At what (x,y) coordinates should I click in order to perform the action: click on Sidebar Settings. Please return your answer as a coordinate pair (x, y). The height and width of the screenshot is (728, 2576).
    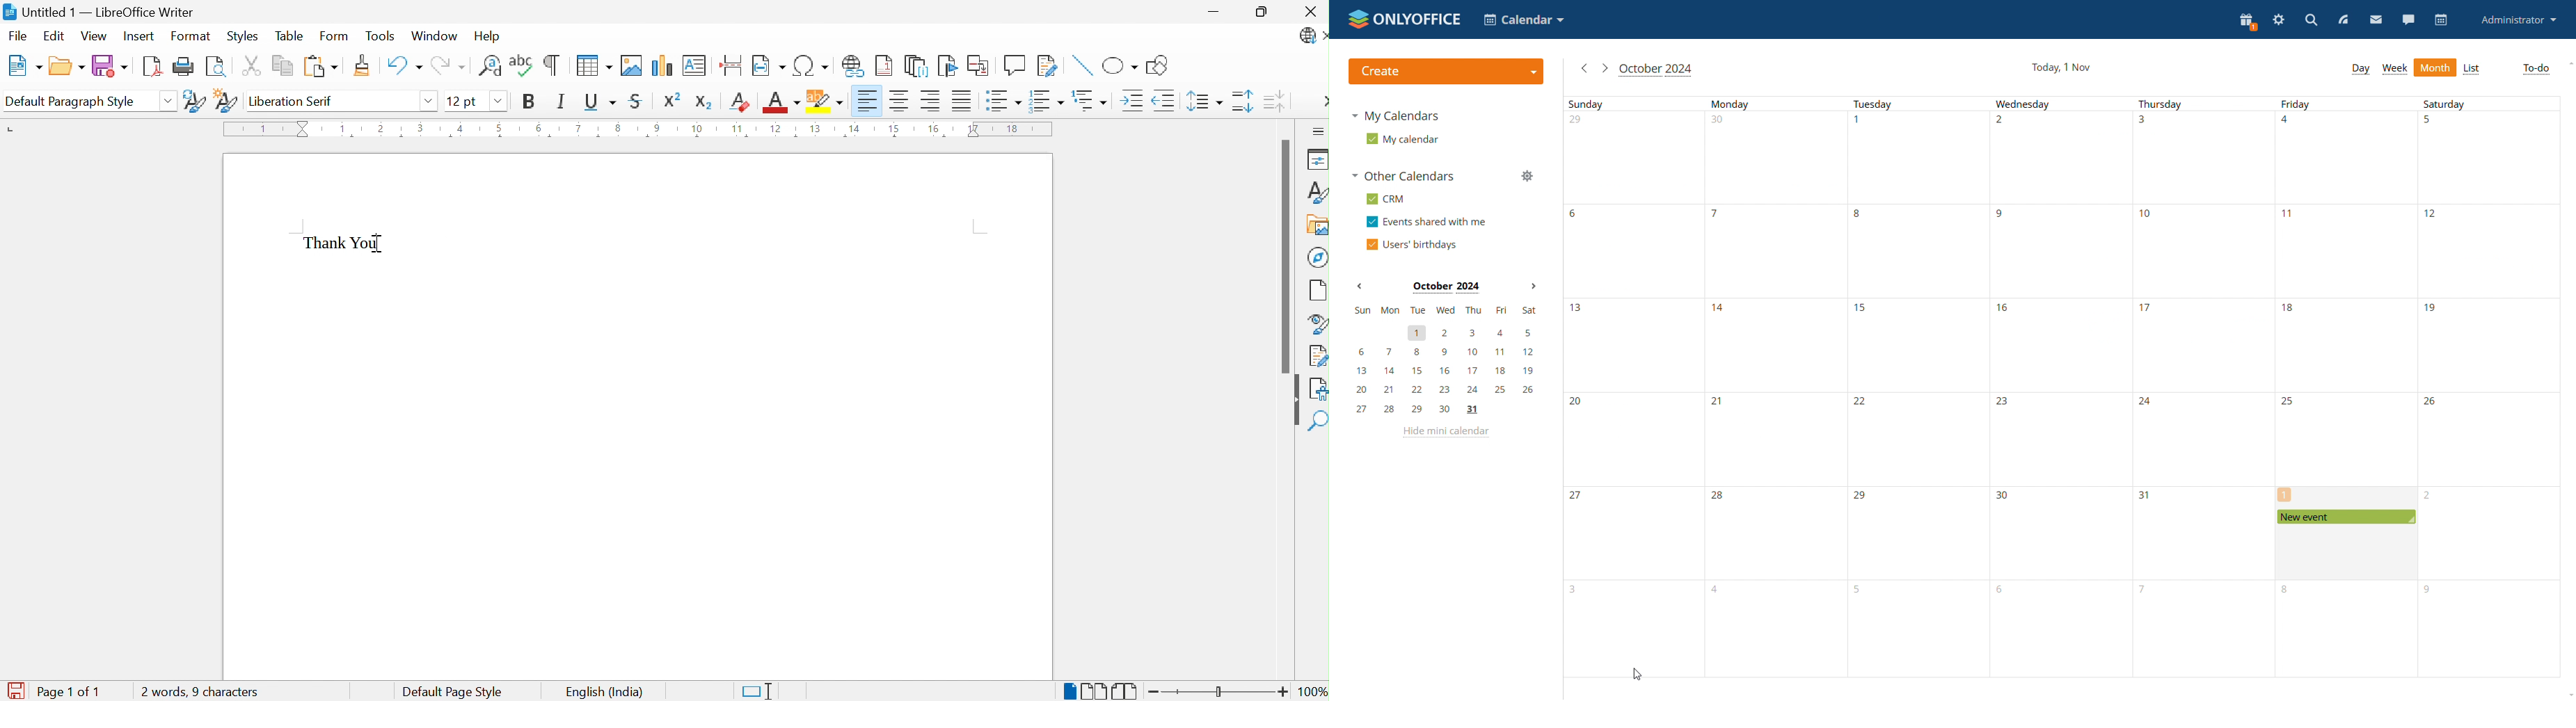
    Looking at the image, I should click on (1318, 131).